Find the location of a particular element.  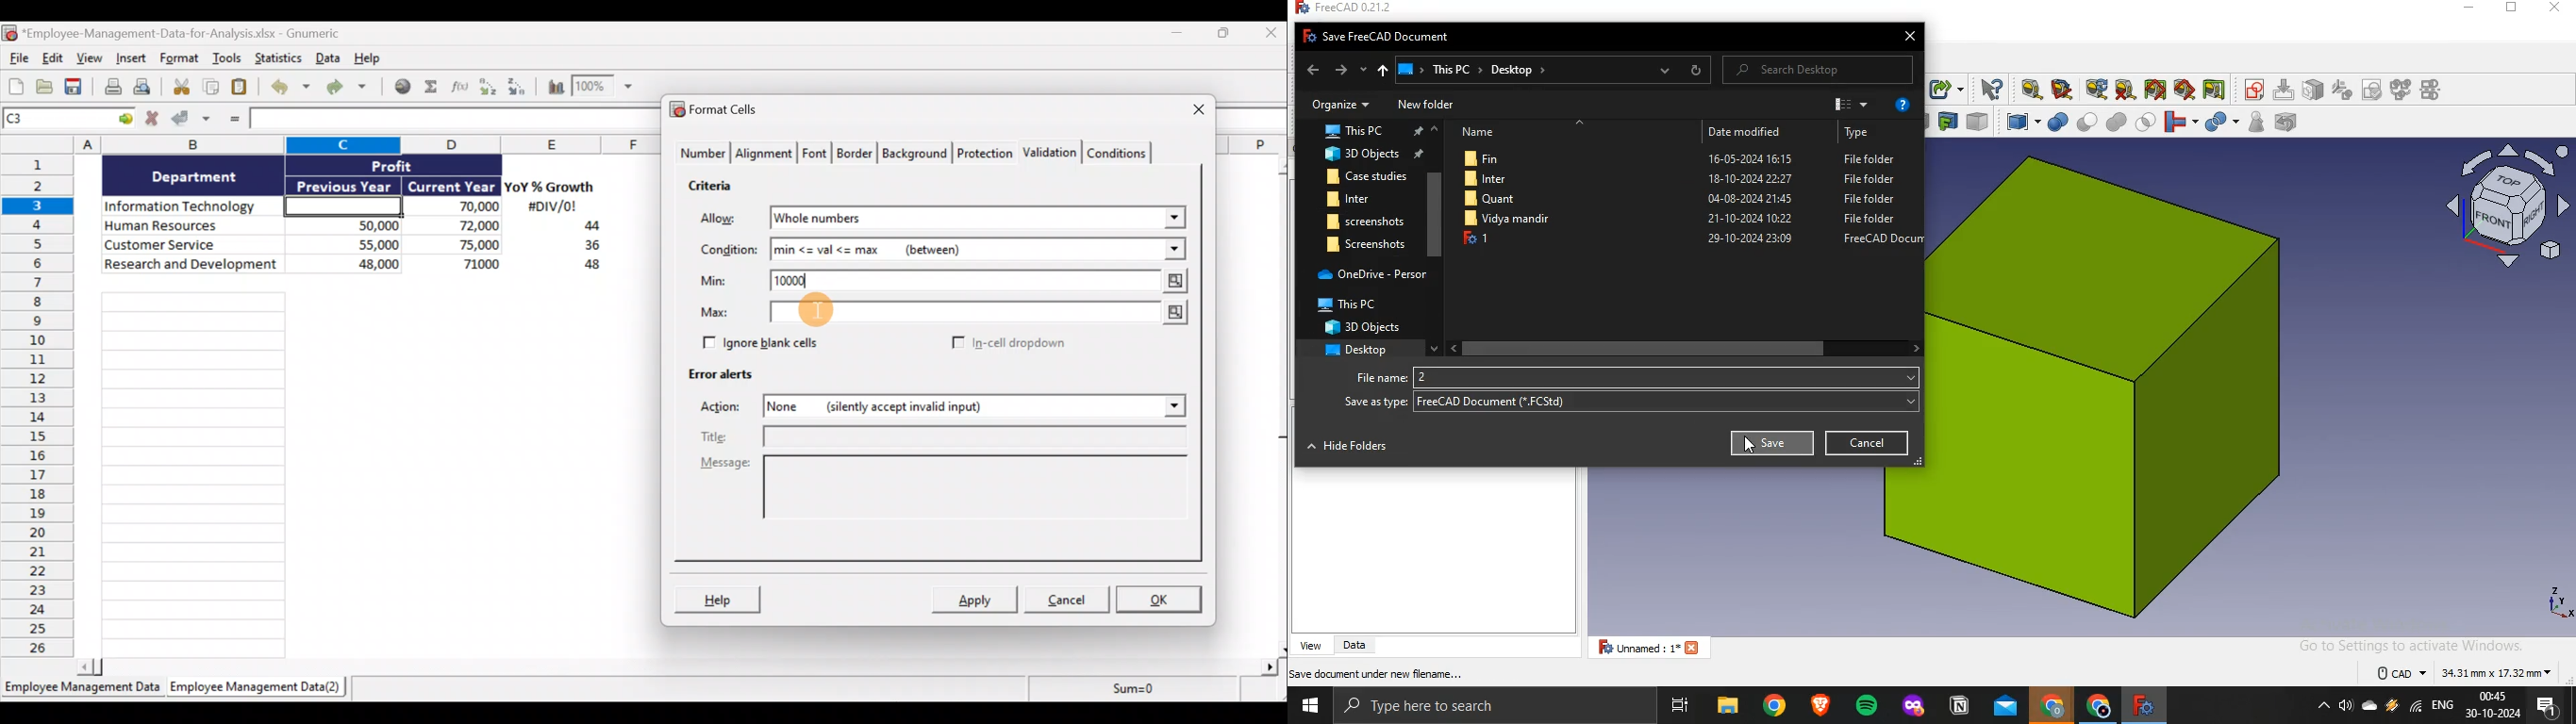

time and date is located at coordinates (2492, 708).